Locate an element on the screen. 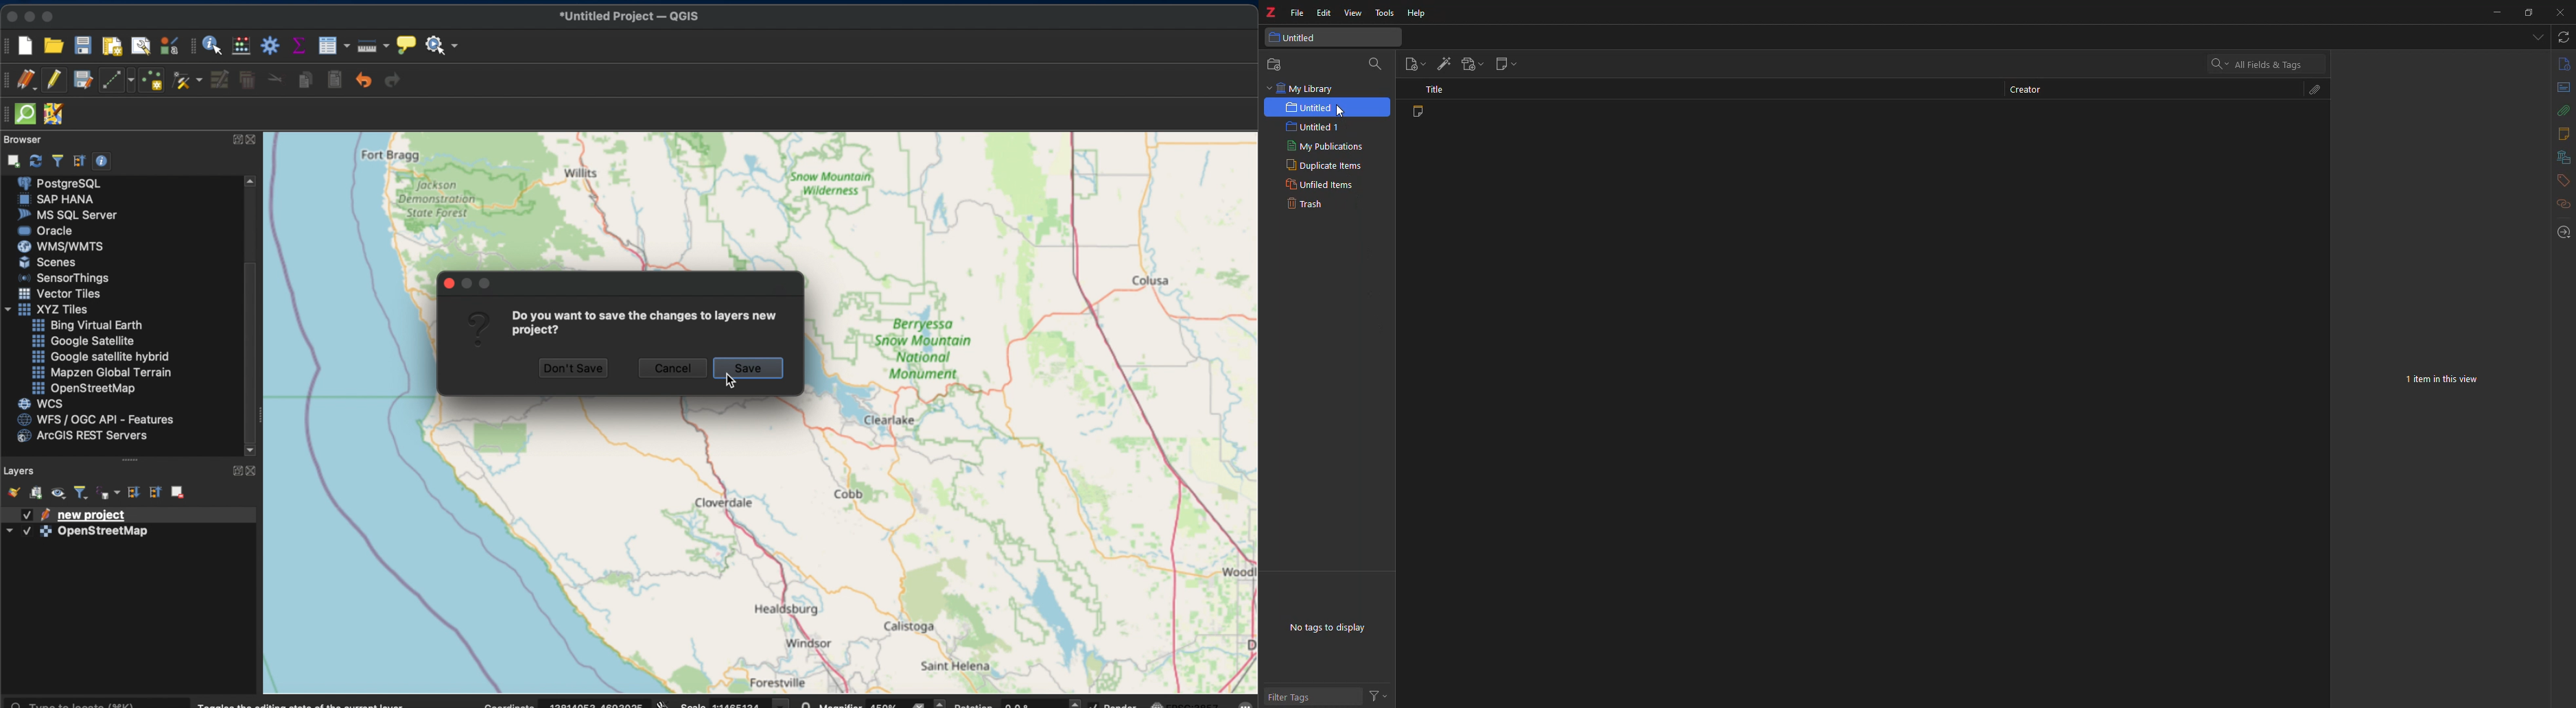  no item is located at coordinates (2444, 379).